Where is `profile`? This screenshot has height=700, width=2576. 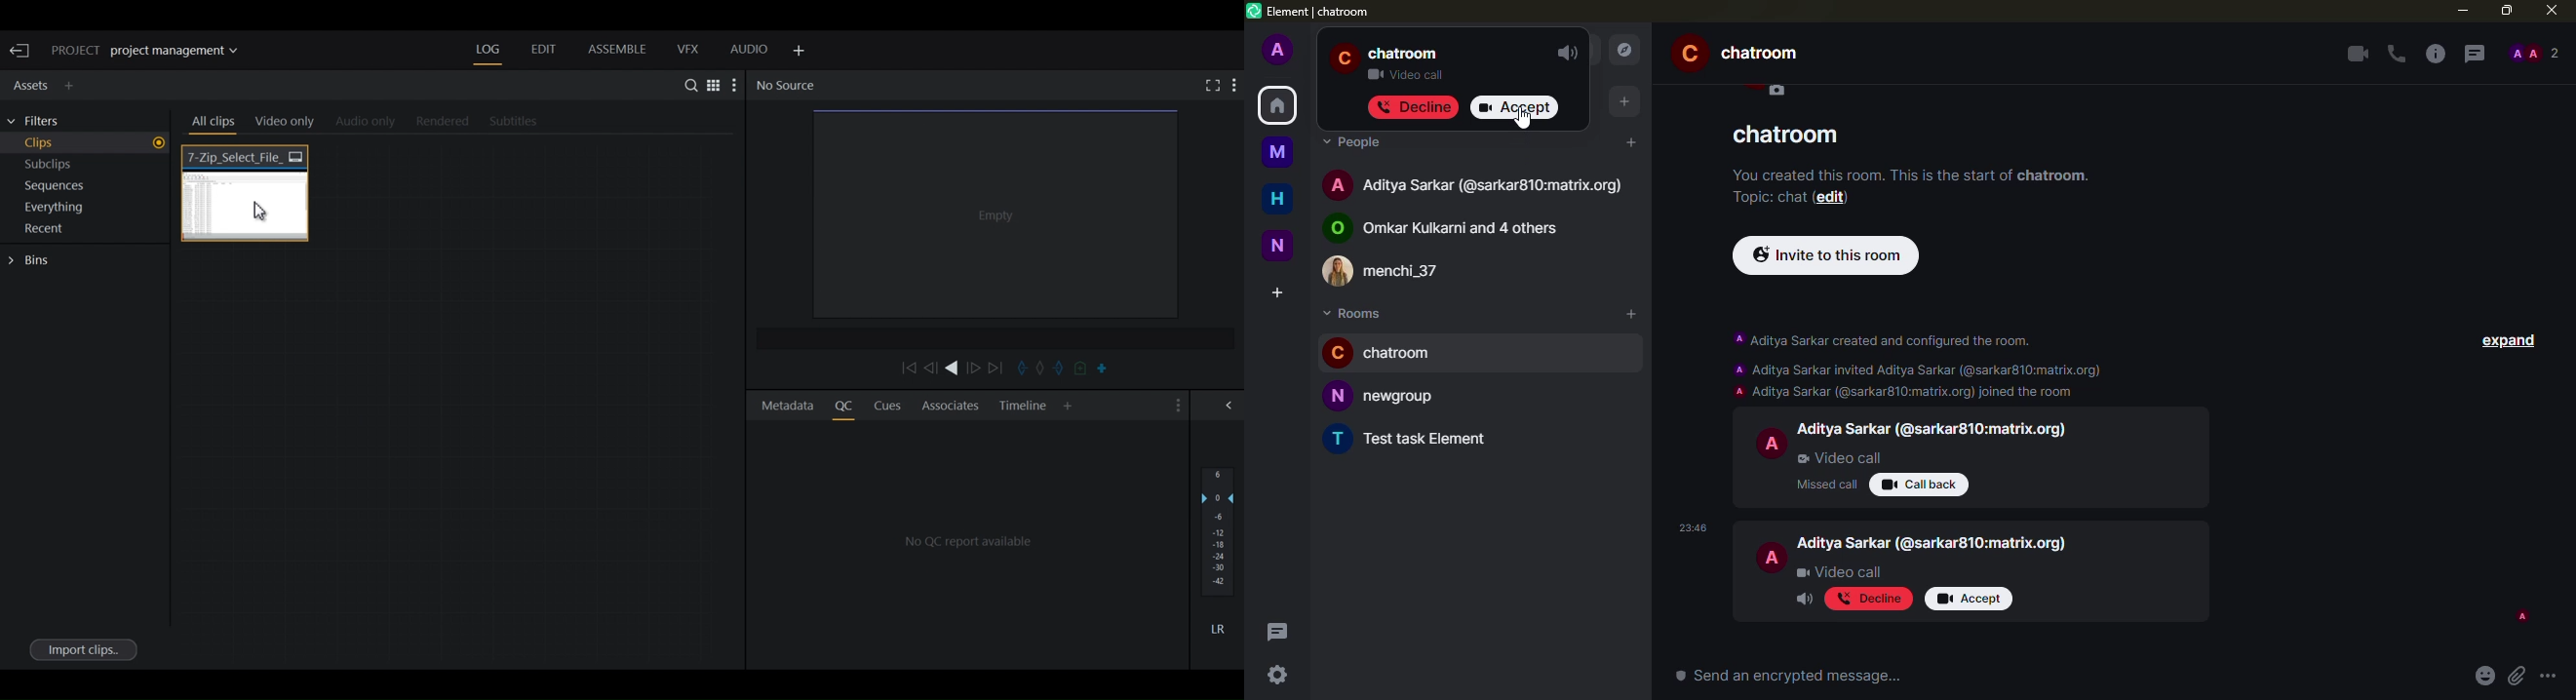 profile is located at coordinates (1278, 51).